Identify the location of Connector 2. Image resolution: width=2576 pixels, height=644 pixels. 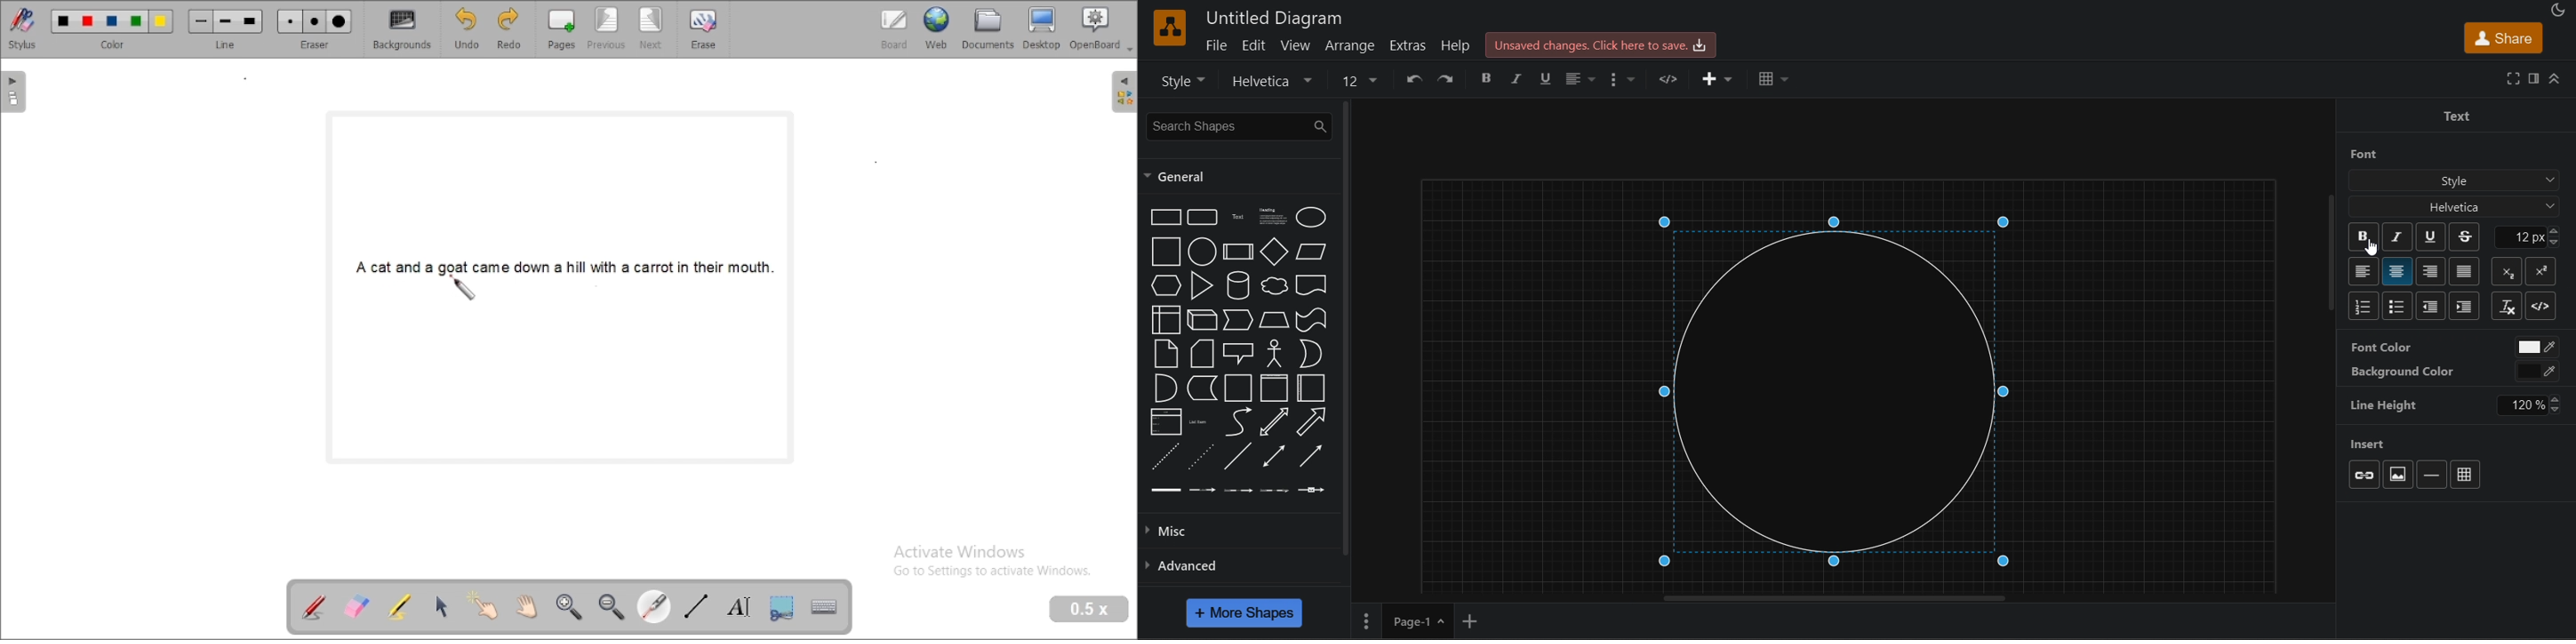
(1203, 490).